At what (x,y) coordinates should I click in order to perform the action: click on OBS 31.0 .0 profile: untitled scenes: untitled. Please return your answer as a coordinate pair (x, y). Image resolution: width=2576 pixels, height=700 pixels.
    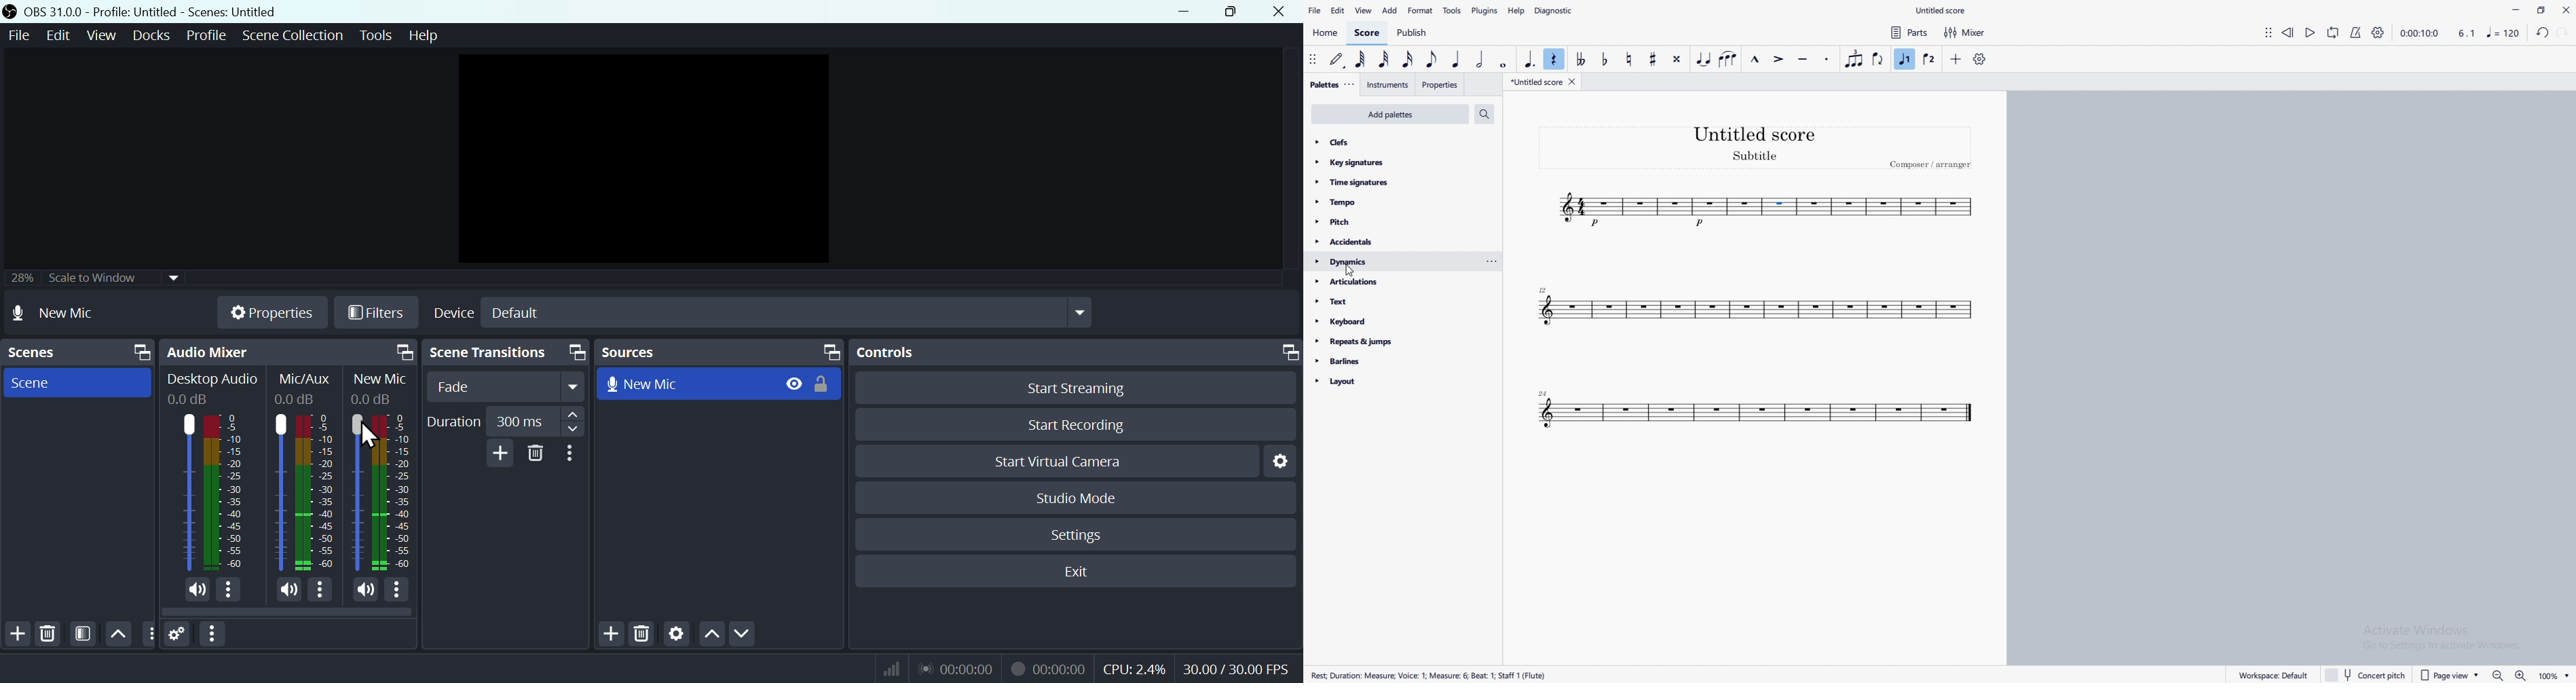
    Looking at the image, I should click on (159, 12).